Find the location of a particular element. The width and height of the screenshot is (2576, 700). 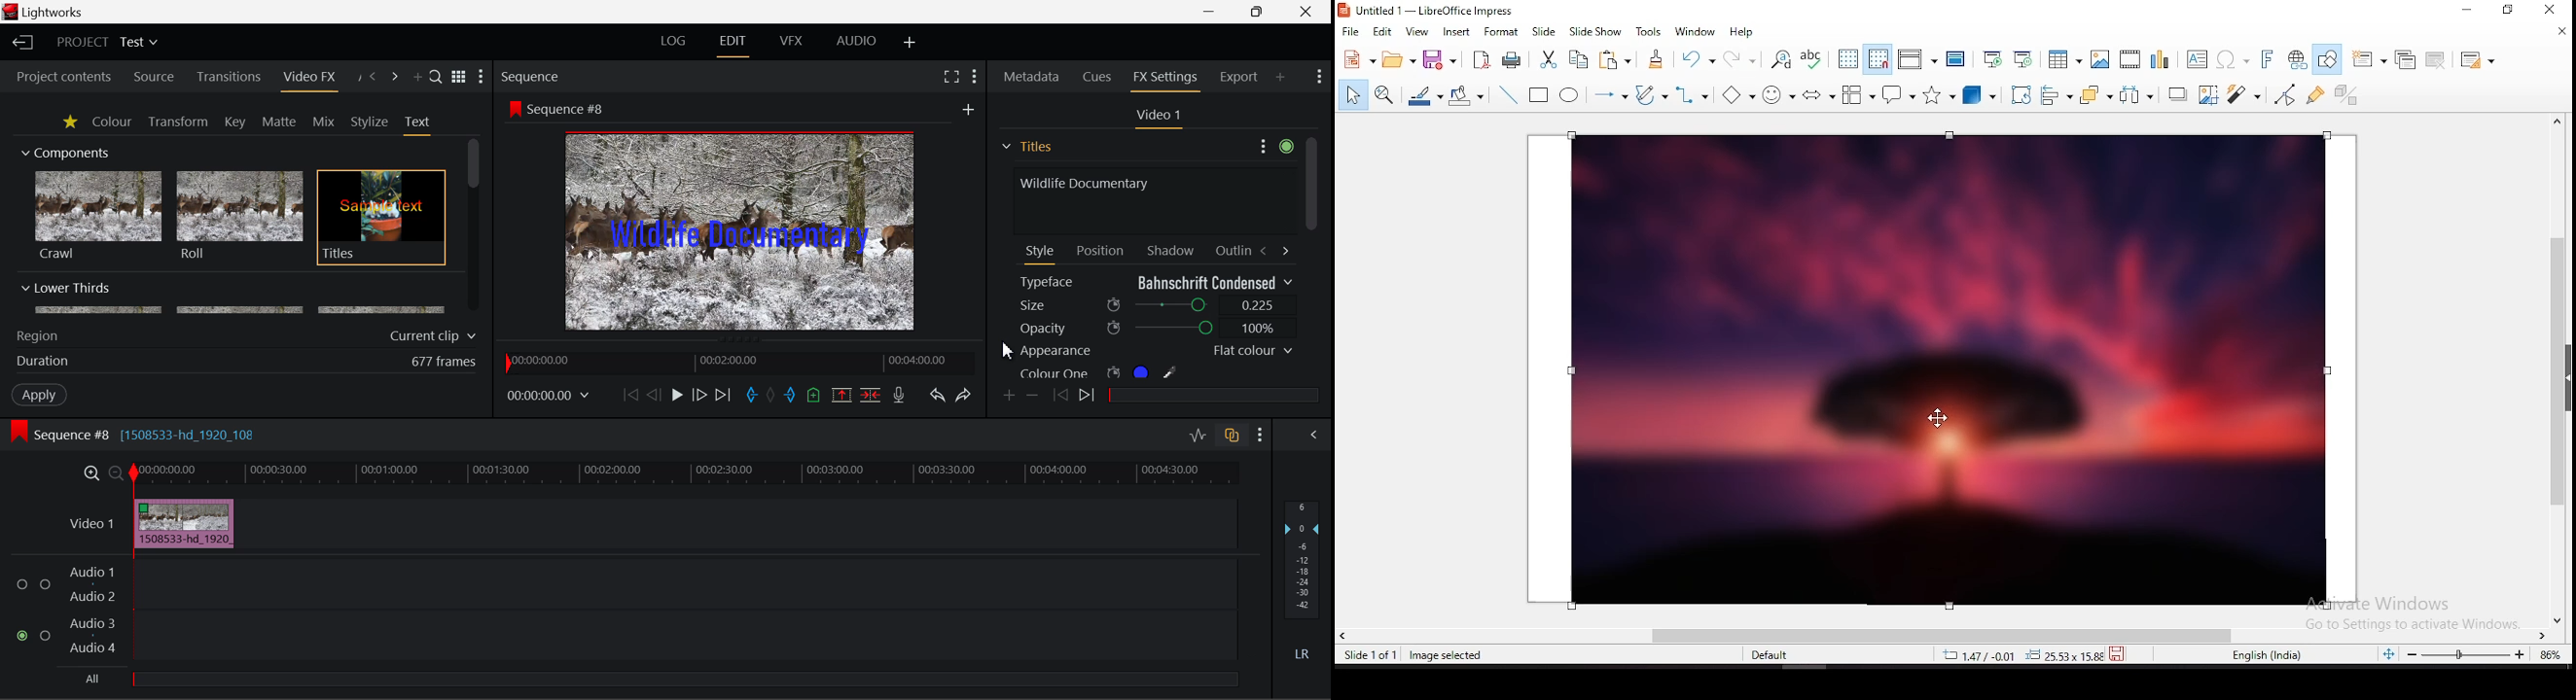

Colour is located at coordinates (112, 121).